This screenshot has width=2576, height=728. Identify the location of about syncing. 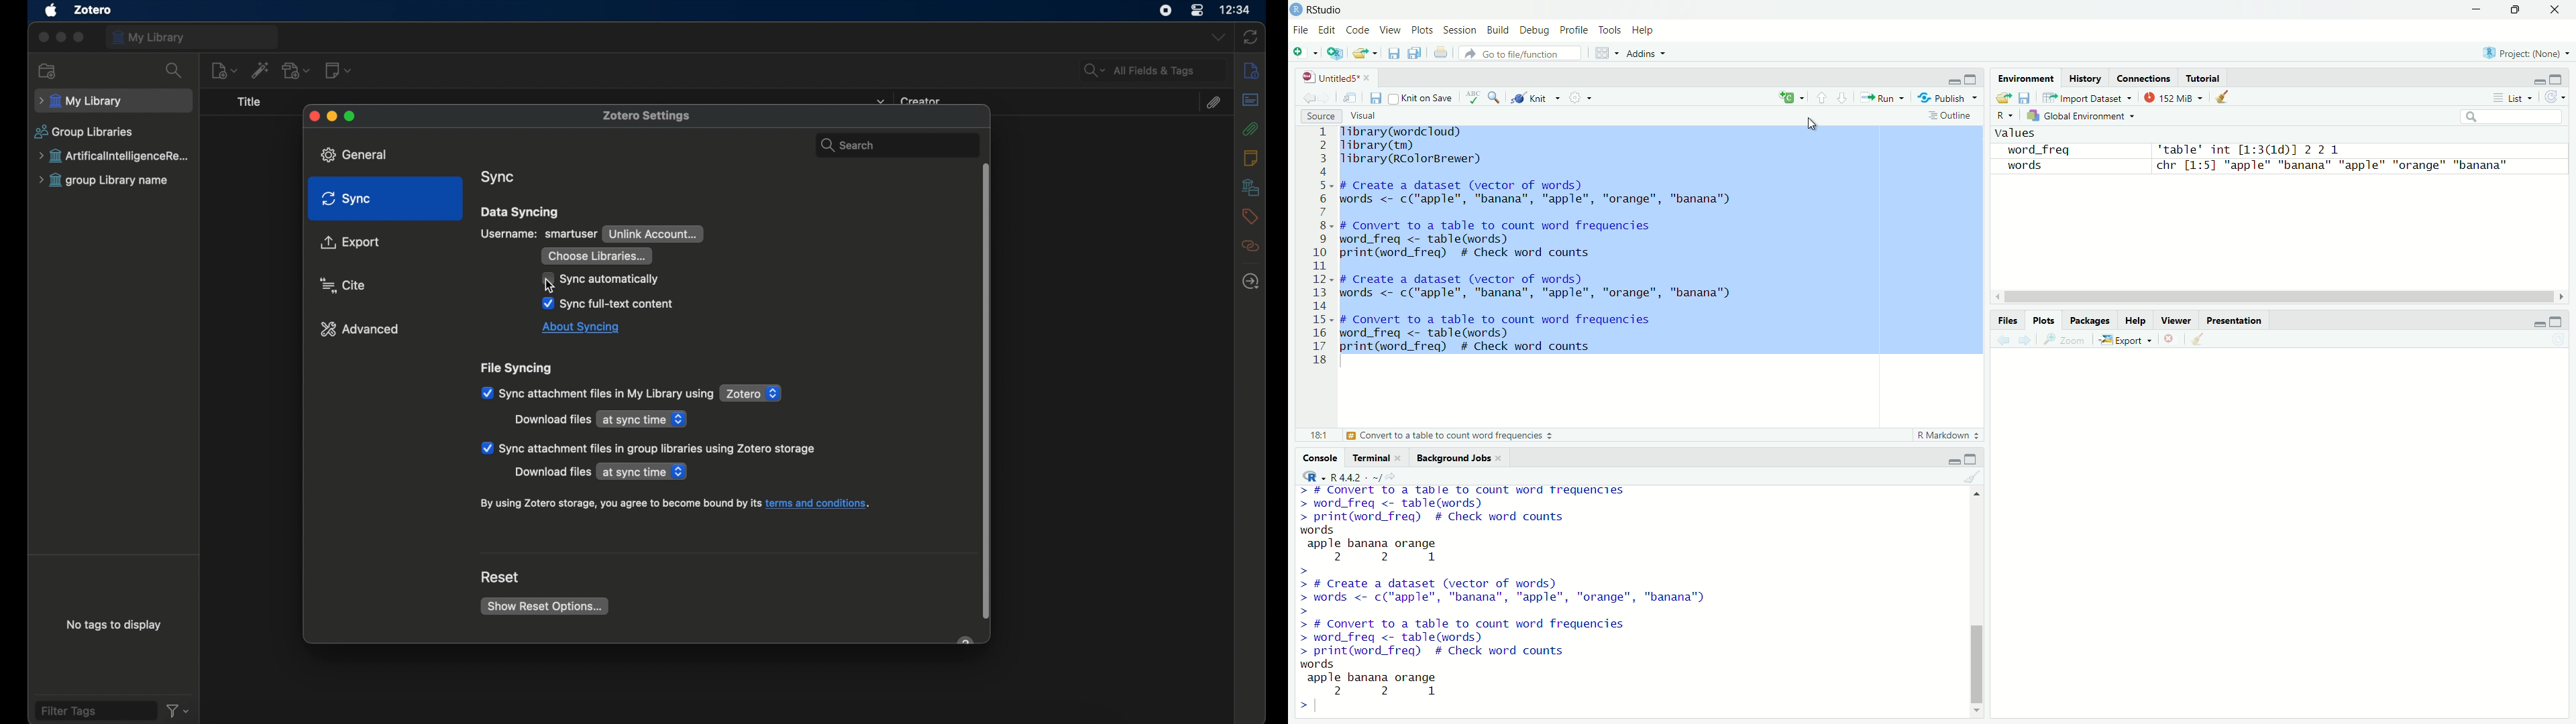
(582, 328).